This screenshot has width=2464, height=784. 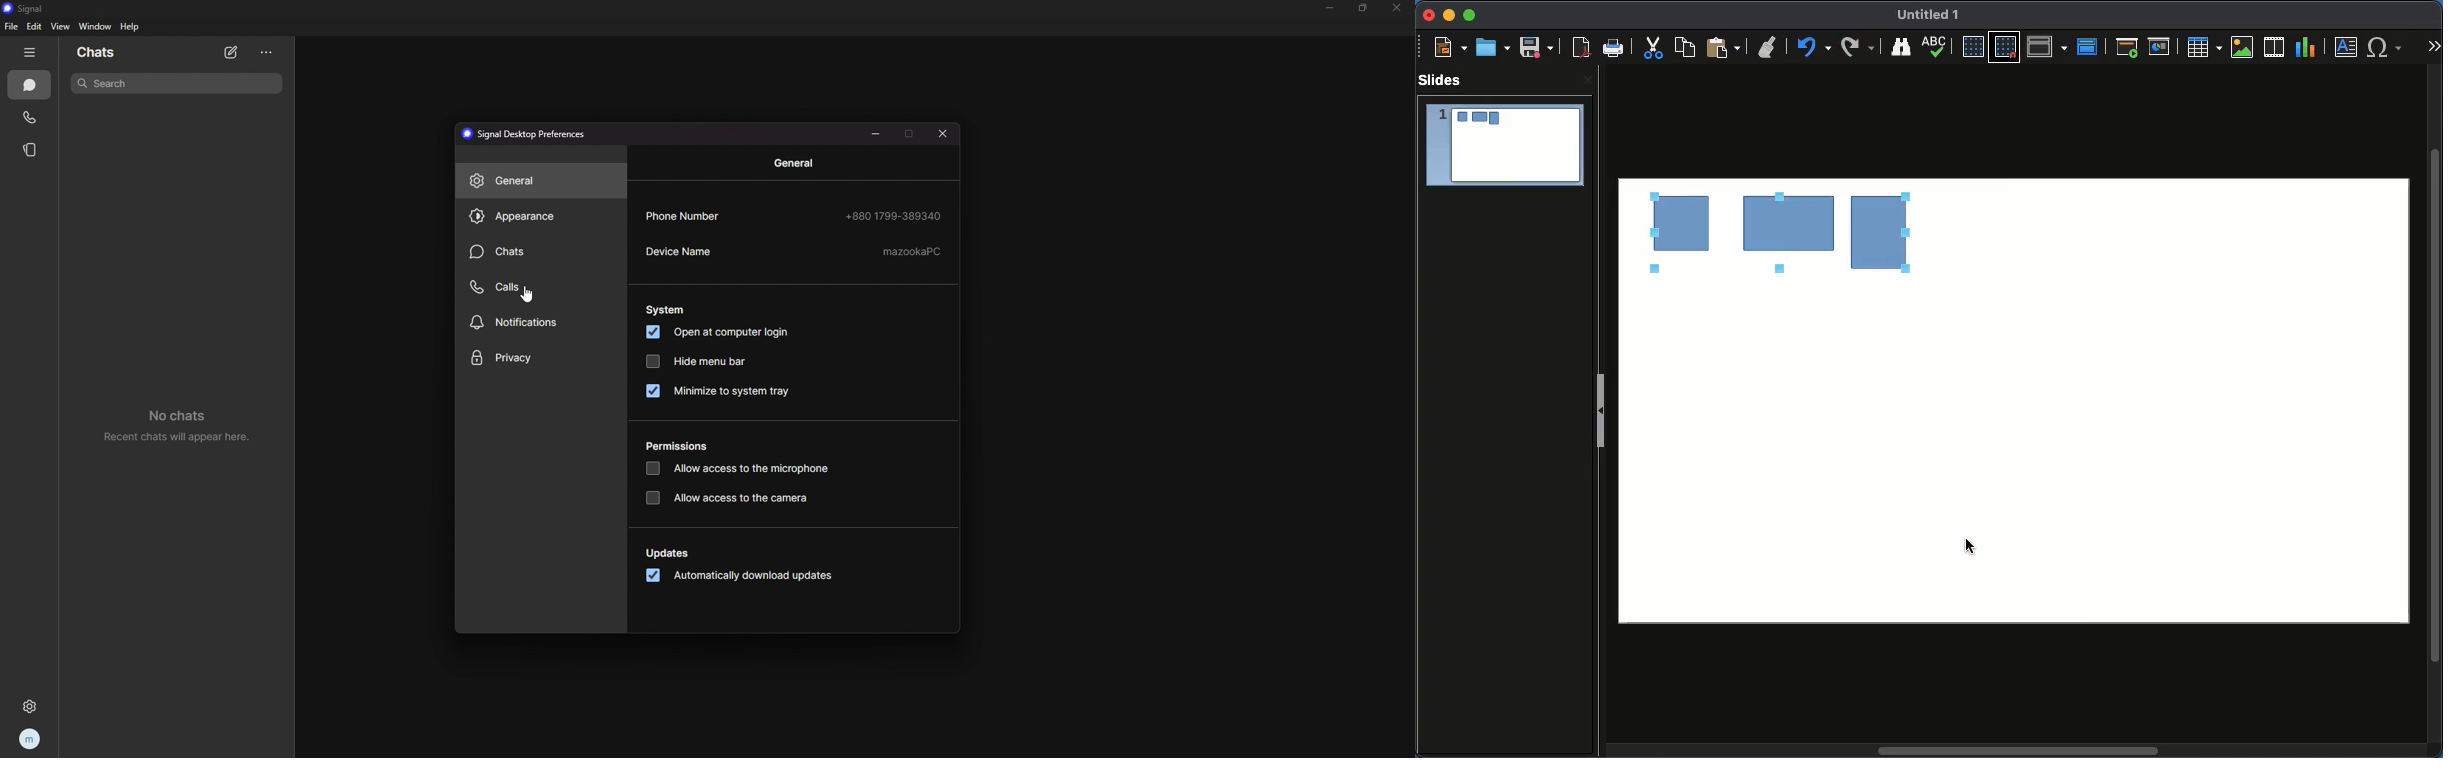 What do you see at coordinates (119, 51) in the screenshot?
I see `chats` at bounding box center [119, 51].